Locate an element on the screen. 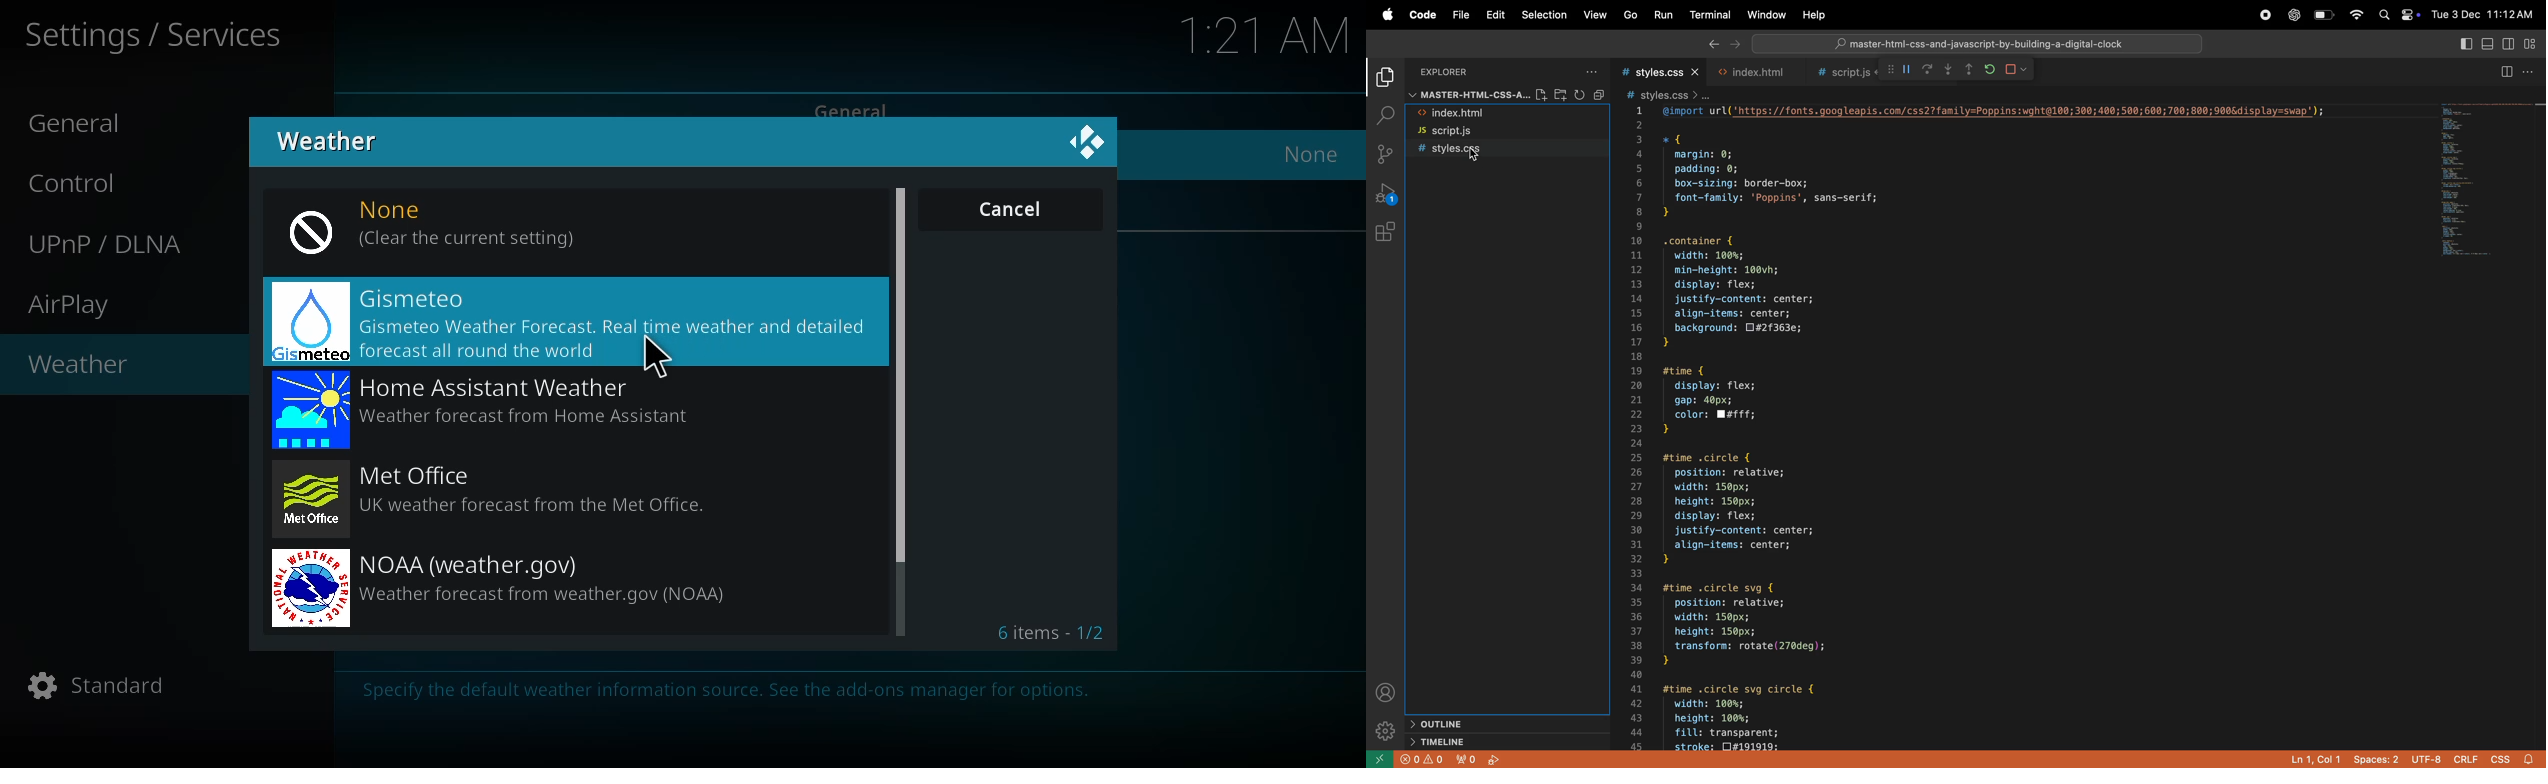 Image resolution: width=2548 pixels, height=784 pixels. scroll bar is located at coordinates (900, 374).